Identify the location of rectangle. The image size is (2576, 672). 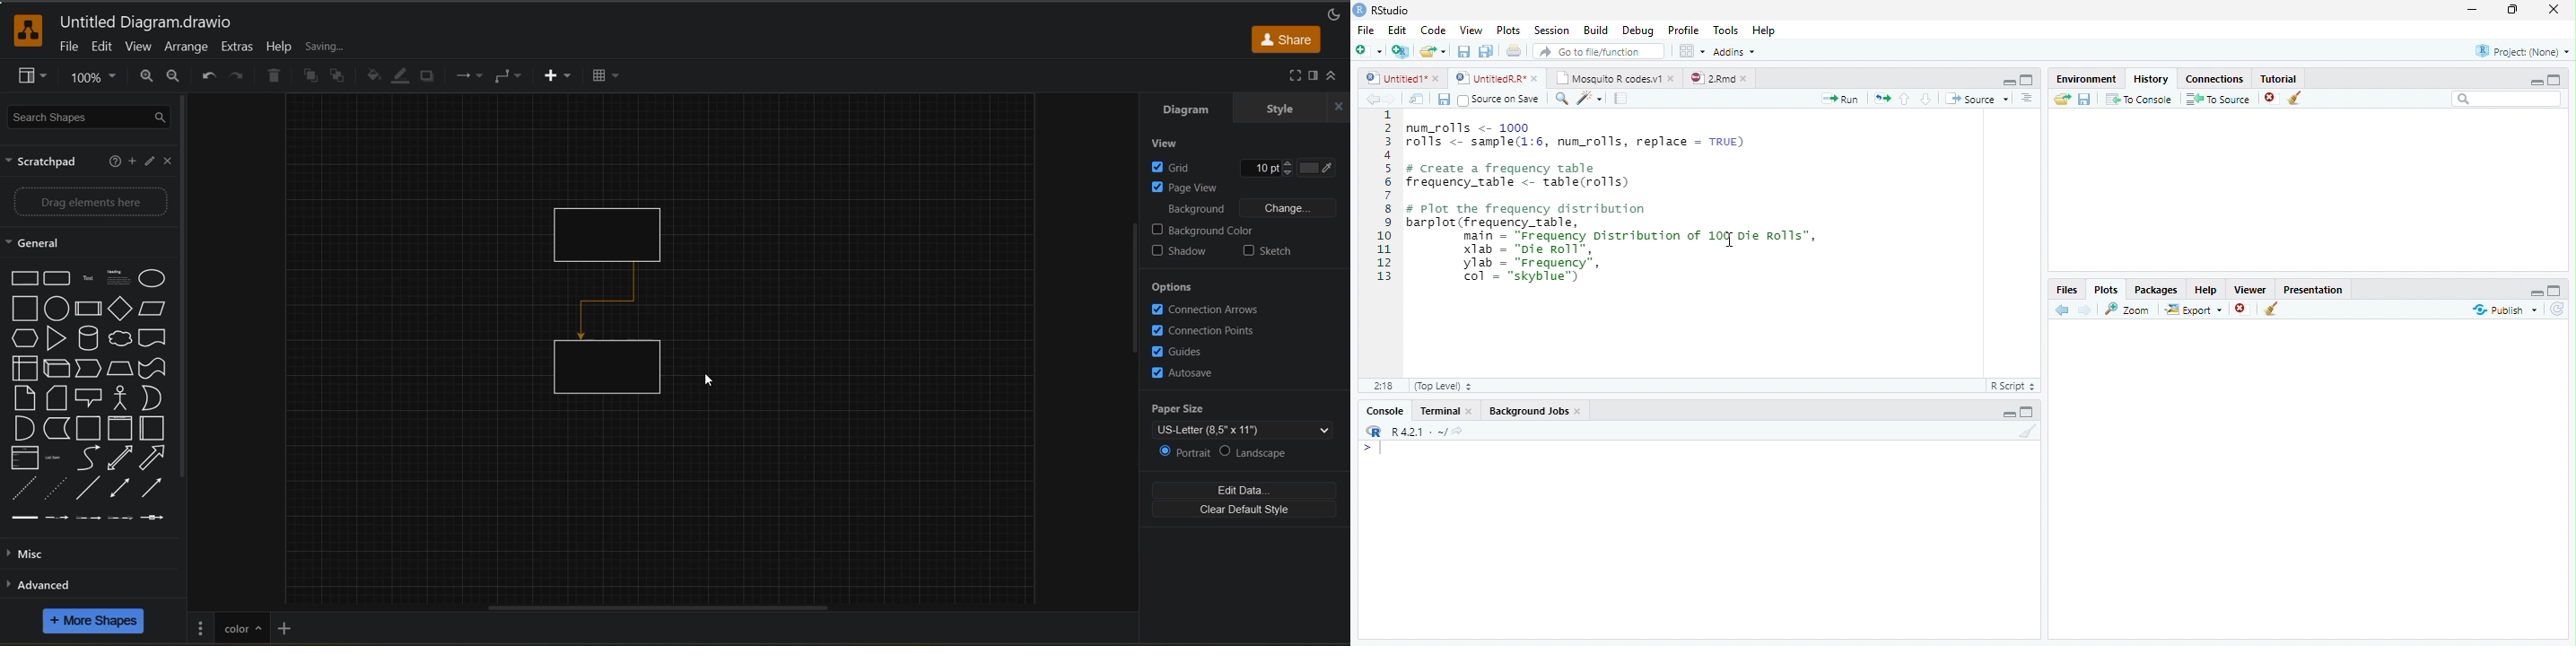
(614, 231).